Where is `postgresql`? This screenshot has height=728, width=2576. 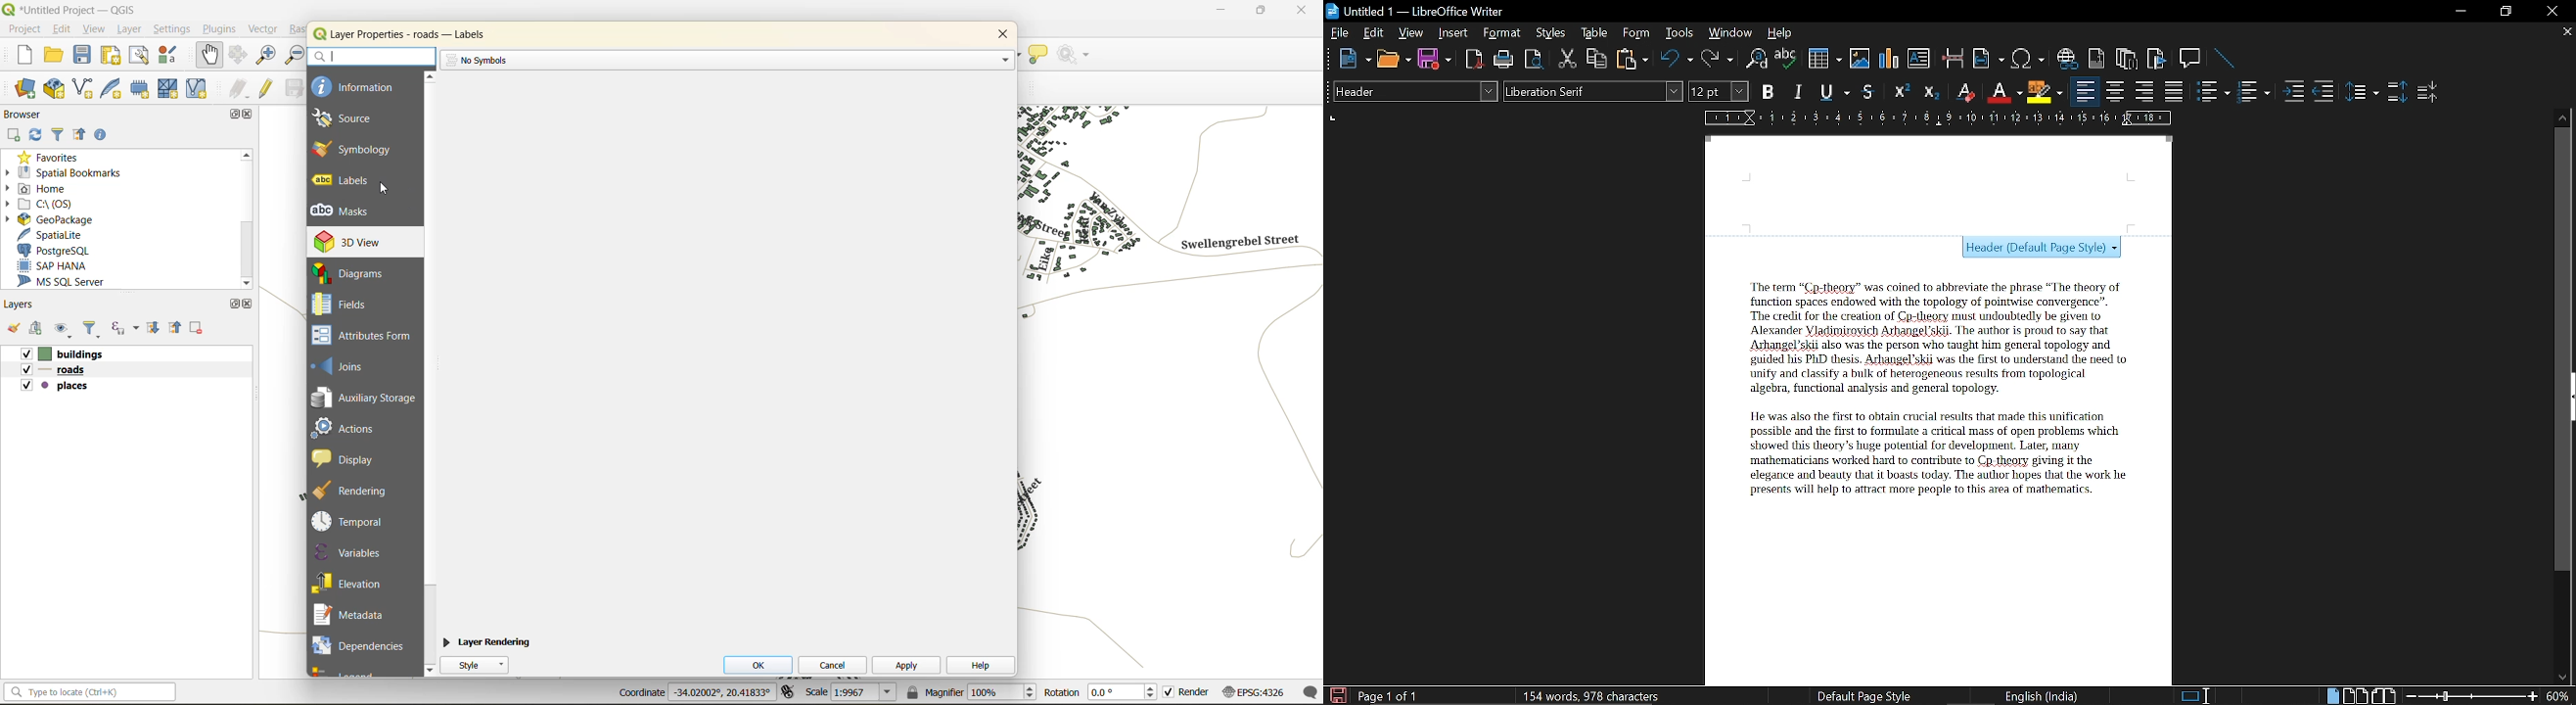
postgresql is located at coordinates (61, 248).